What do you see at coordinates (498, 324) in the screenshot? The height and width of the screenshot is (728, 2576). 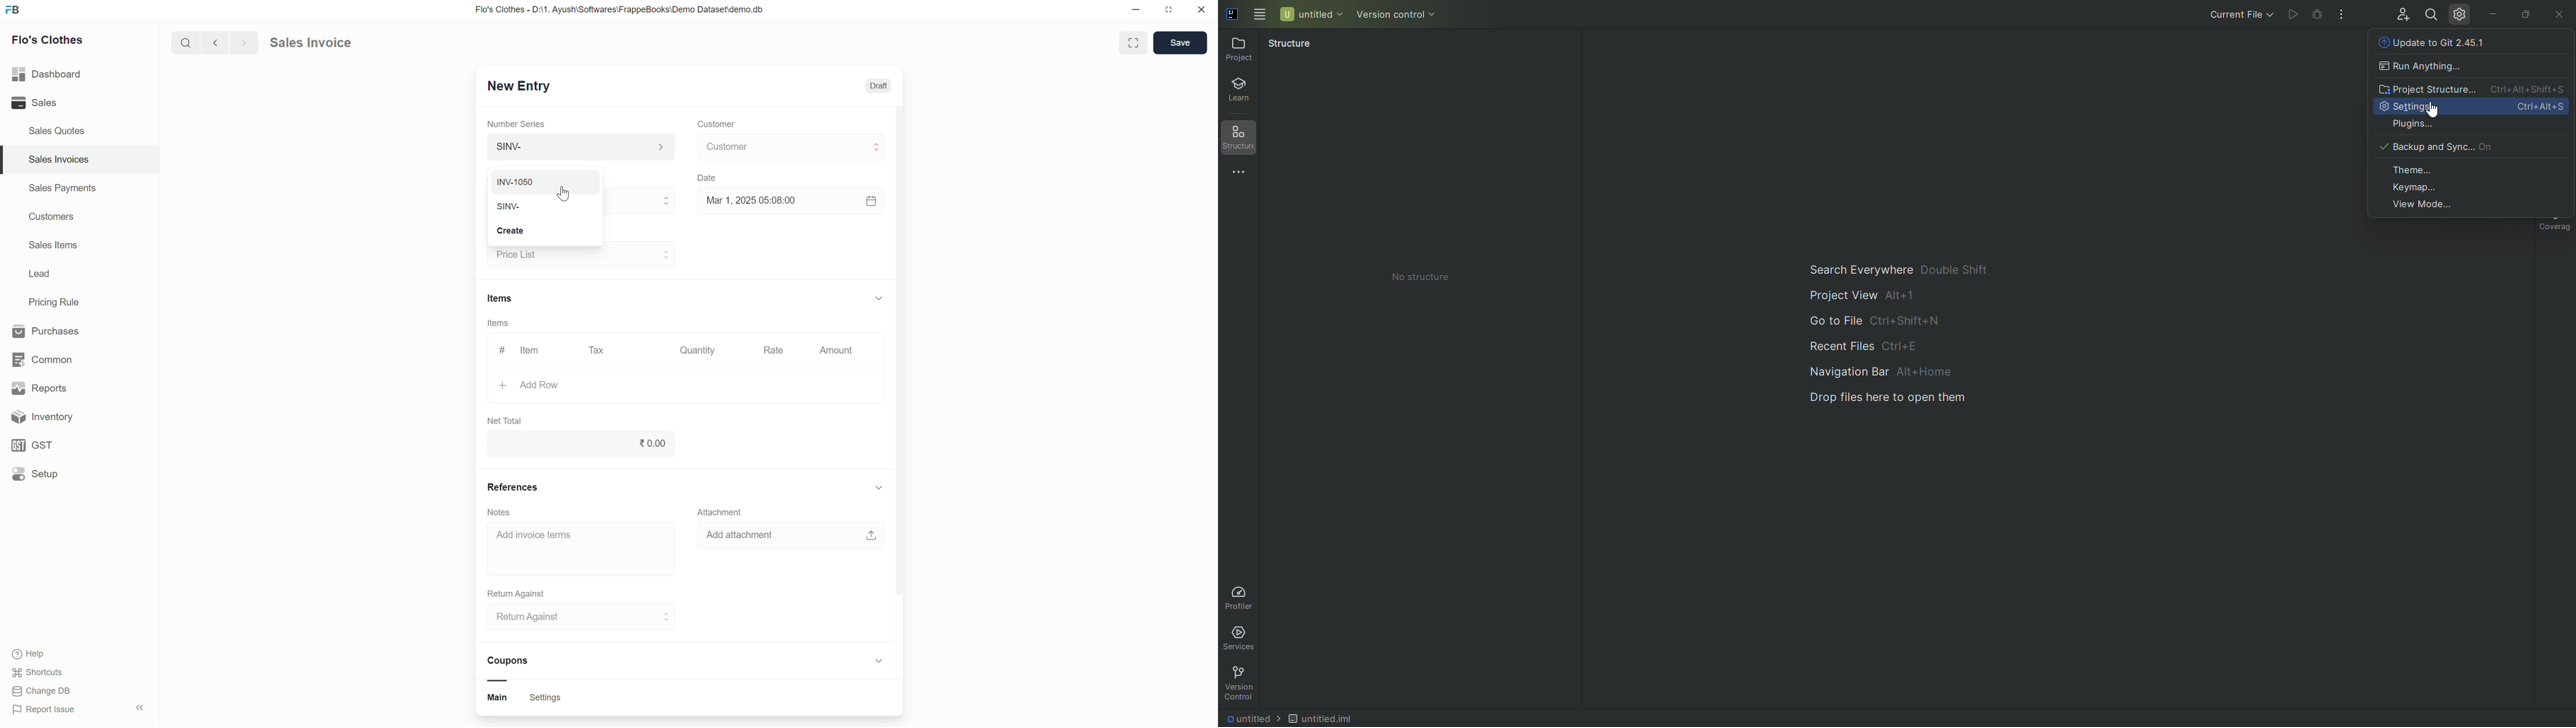 I see `Items` at bounding box center [498, 324].